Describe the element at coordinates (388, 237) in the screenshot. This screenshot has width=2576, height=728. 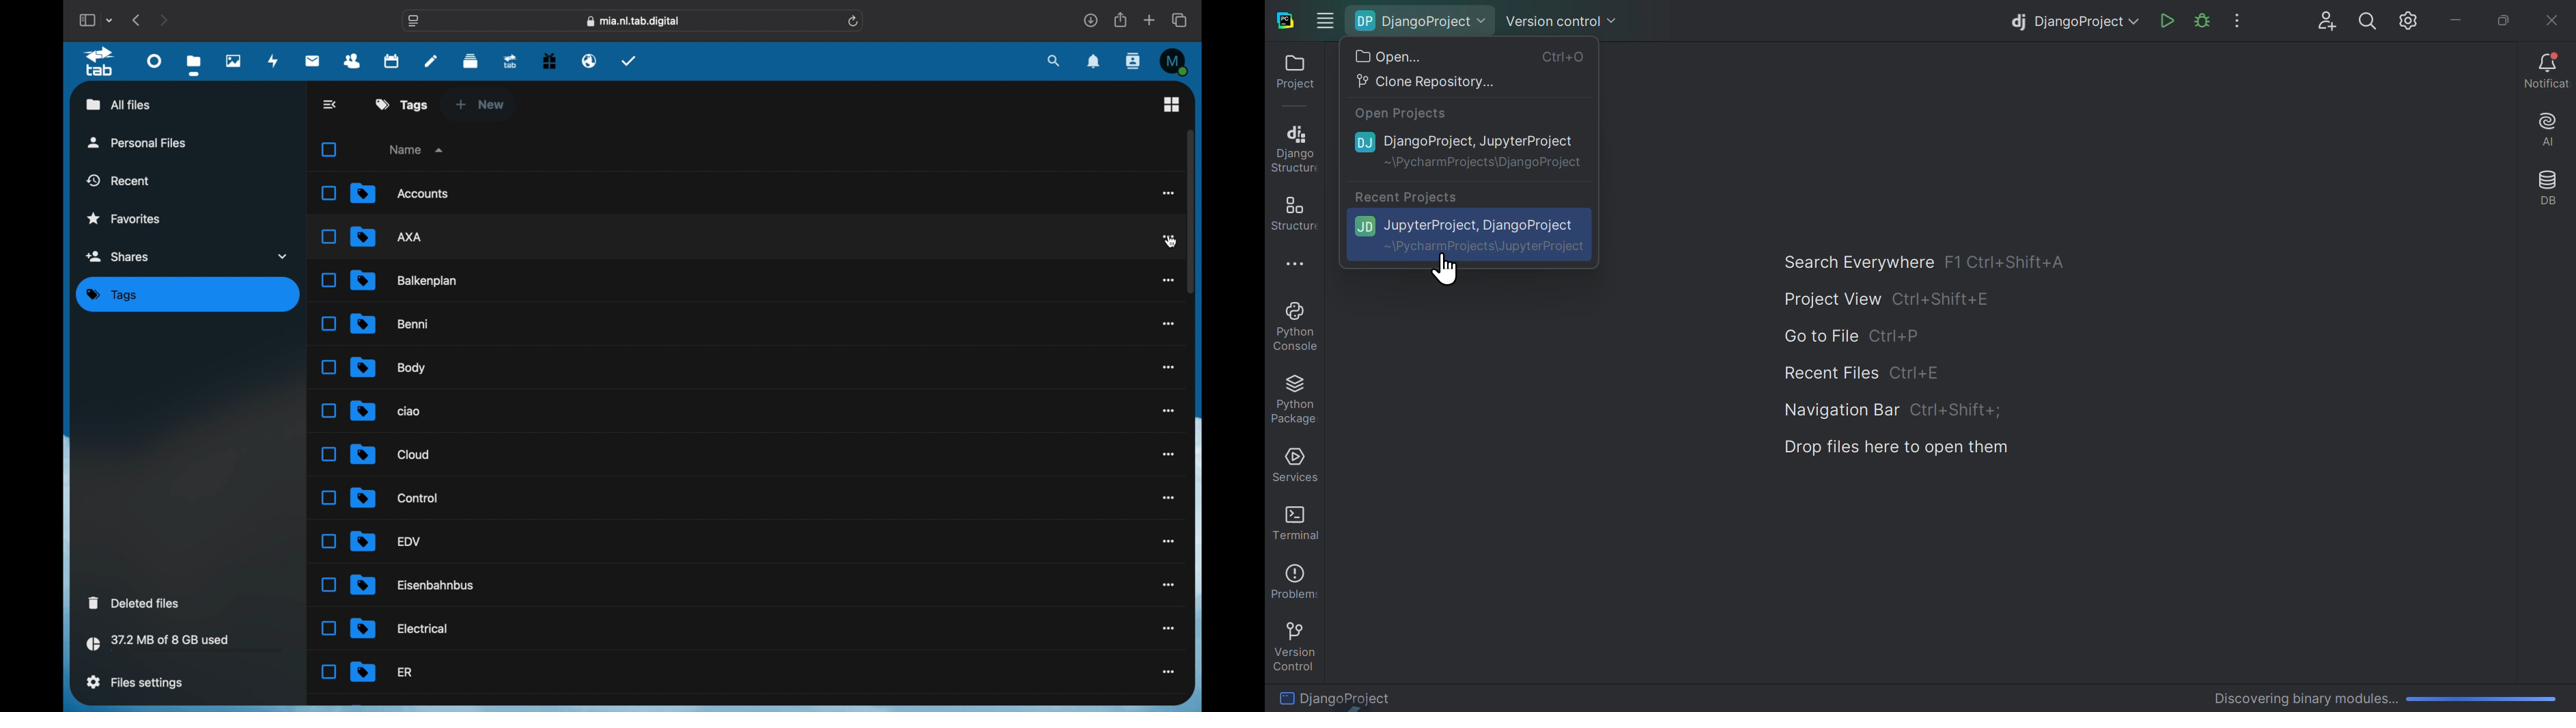
I see `file` at that location.